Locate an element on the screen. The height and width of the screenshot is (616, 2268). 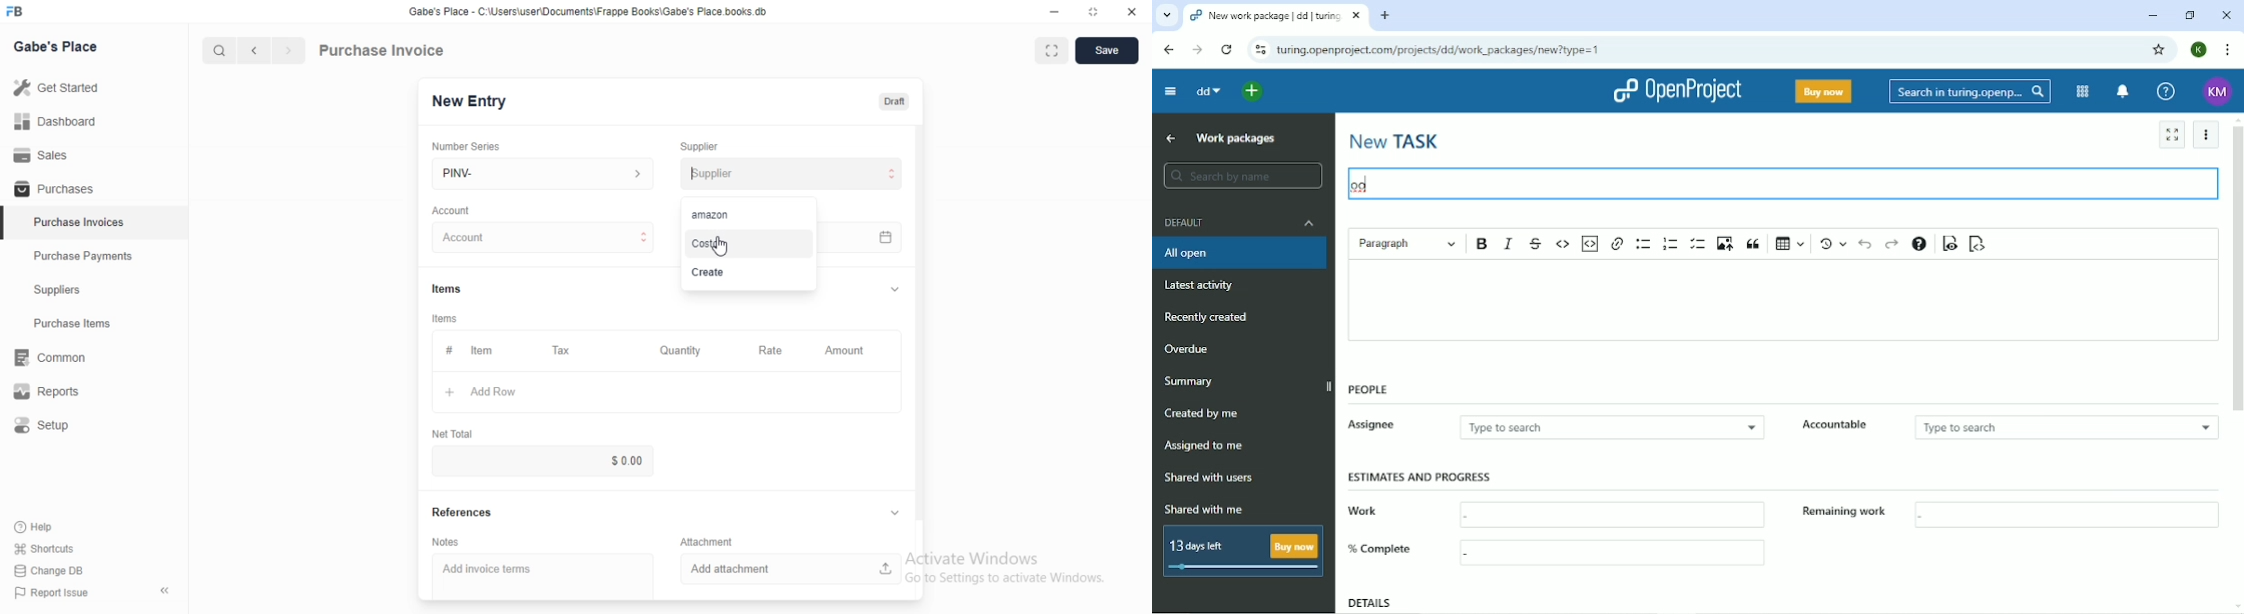
cursor is located at coordinates (720, 246).